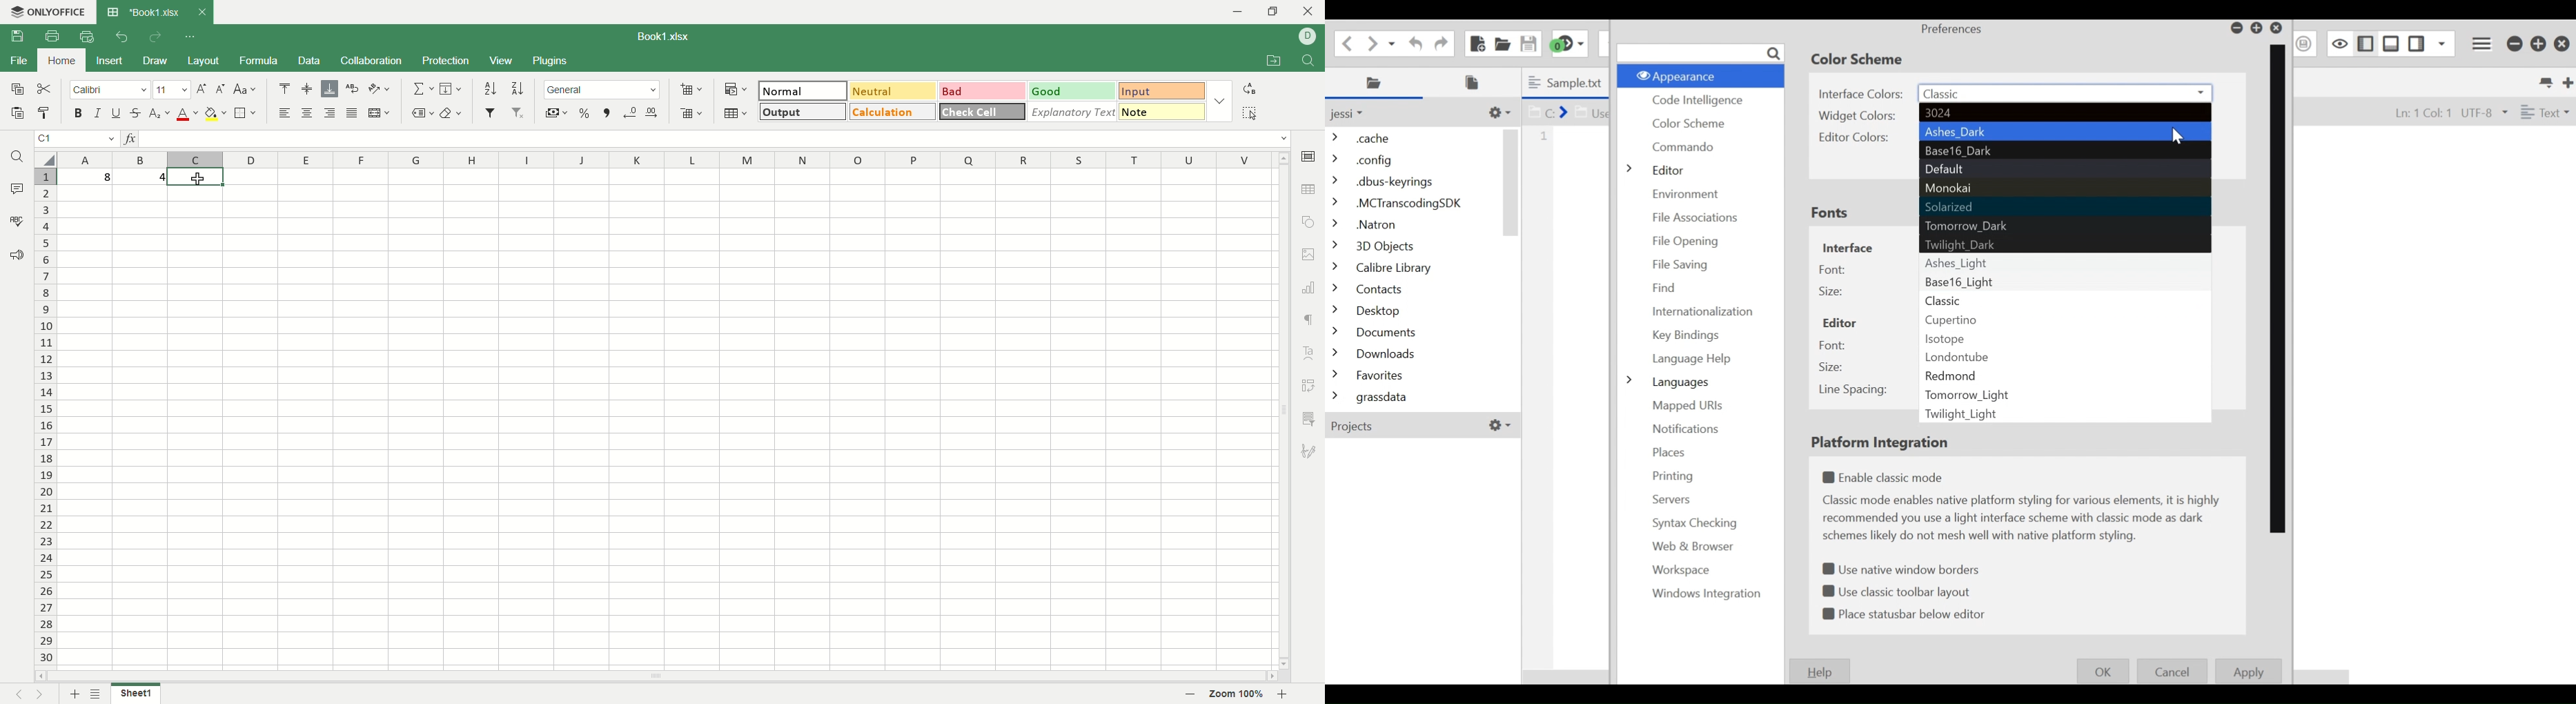  Describe the element at coordinates (201, 12) in the screenshot. I see `close` at that location.